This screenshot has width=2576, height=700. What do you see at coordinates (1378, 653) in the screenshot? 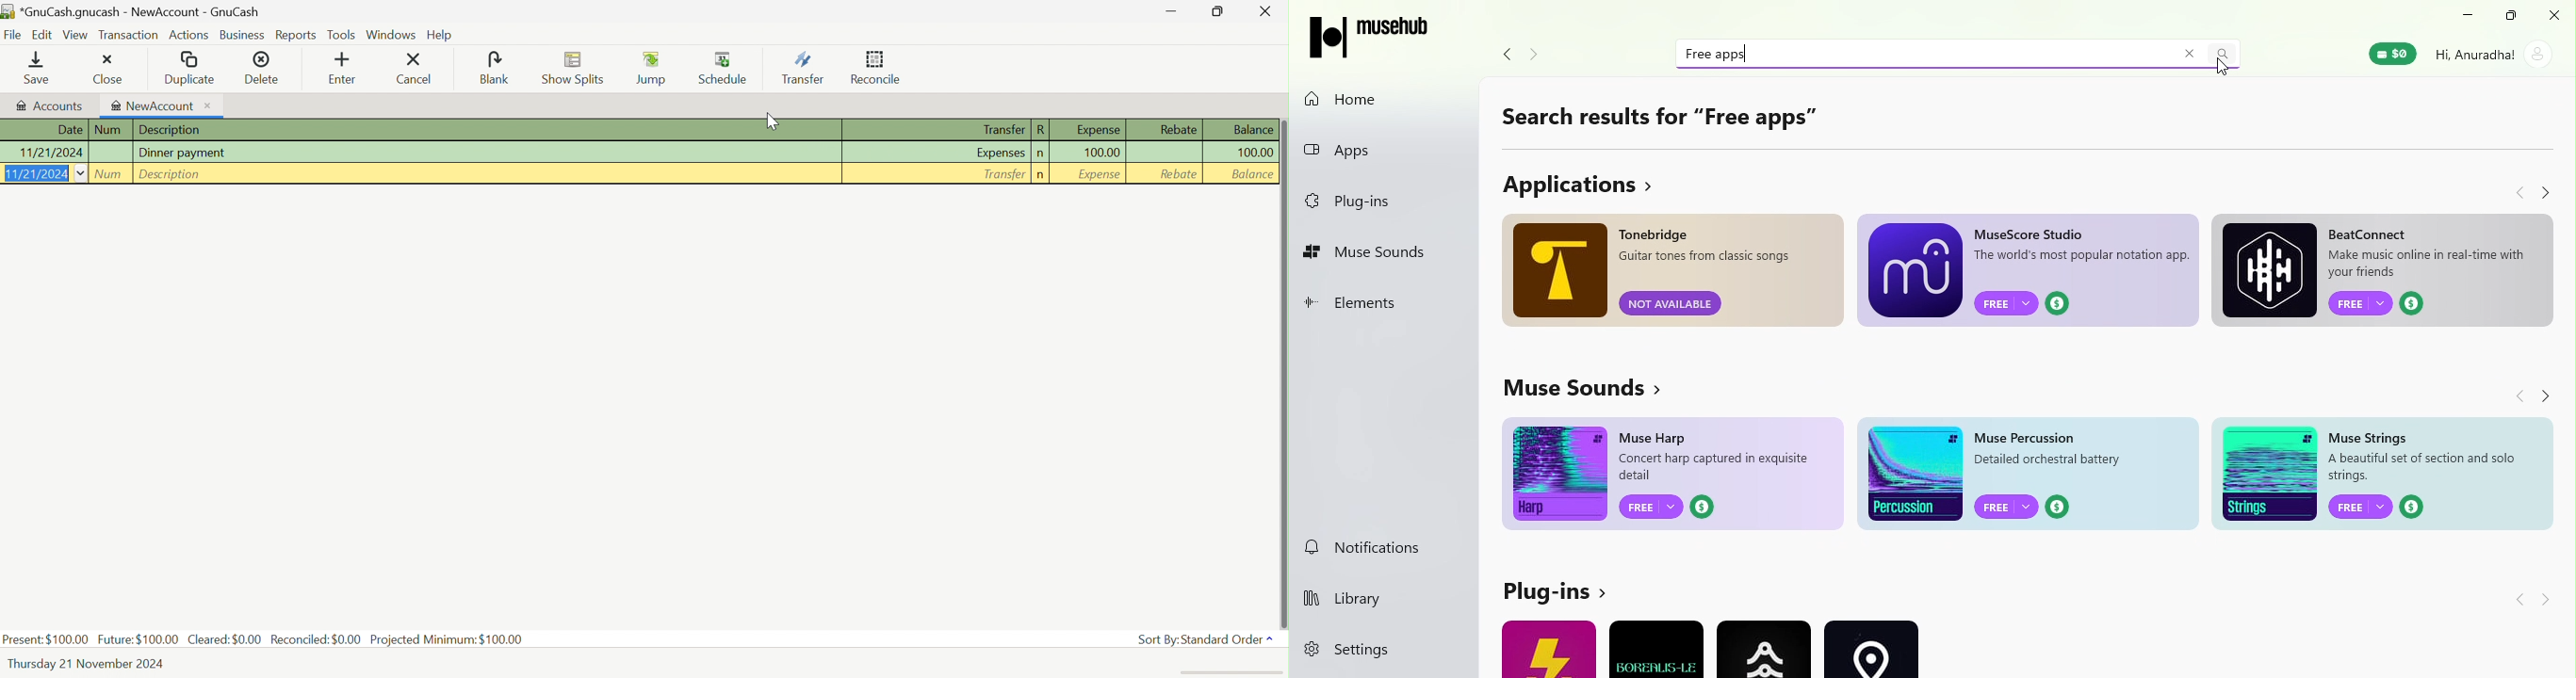
I see `settings` at bounding box center [1378, 653].